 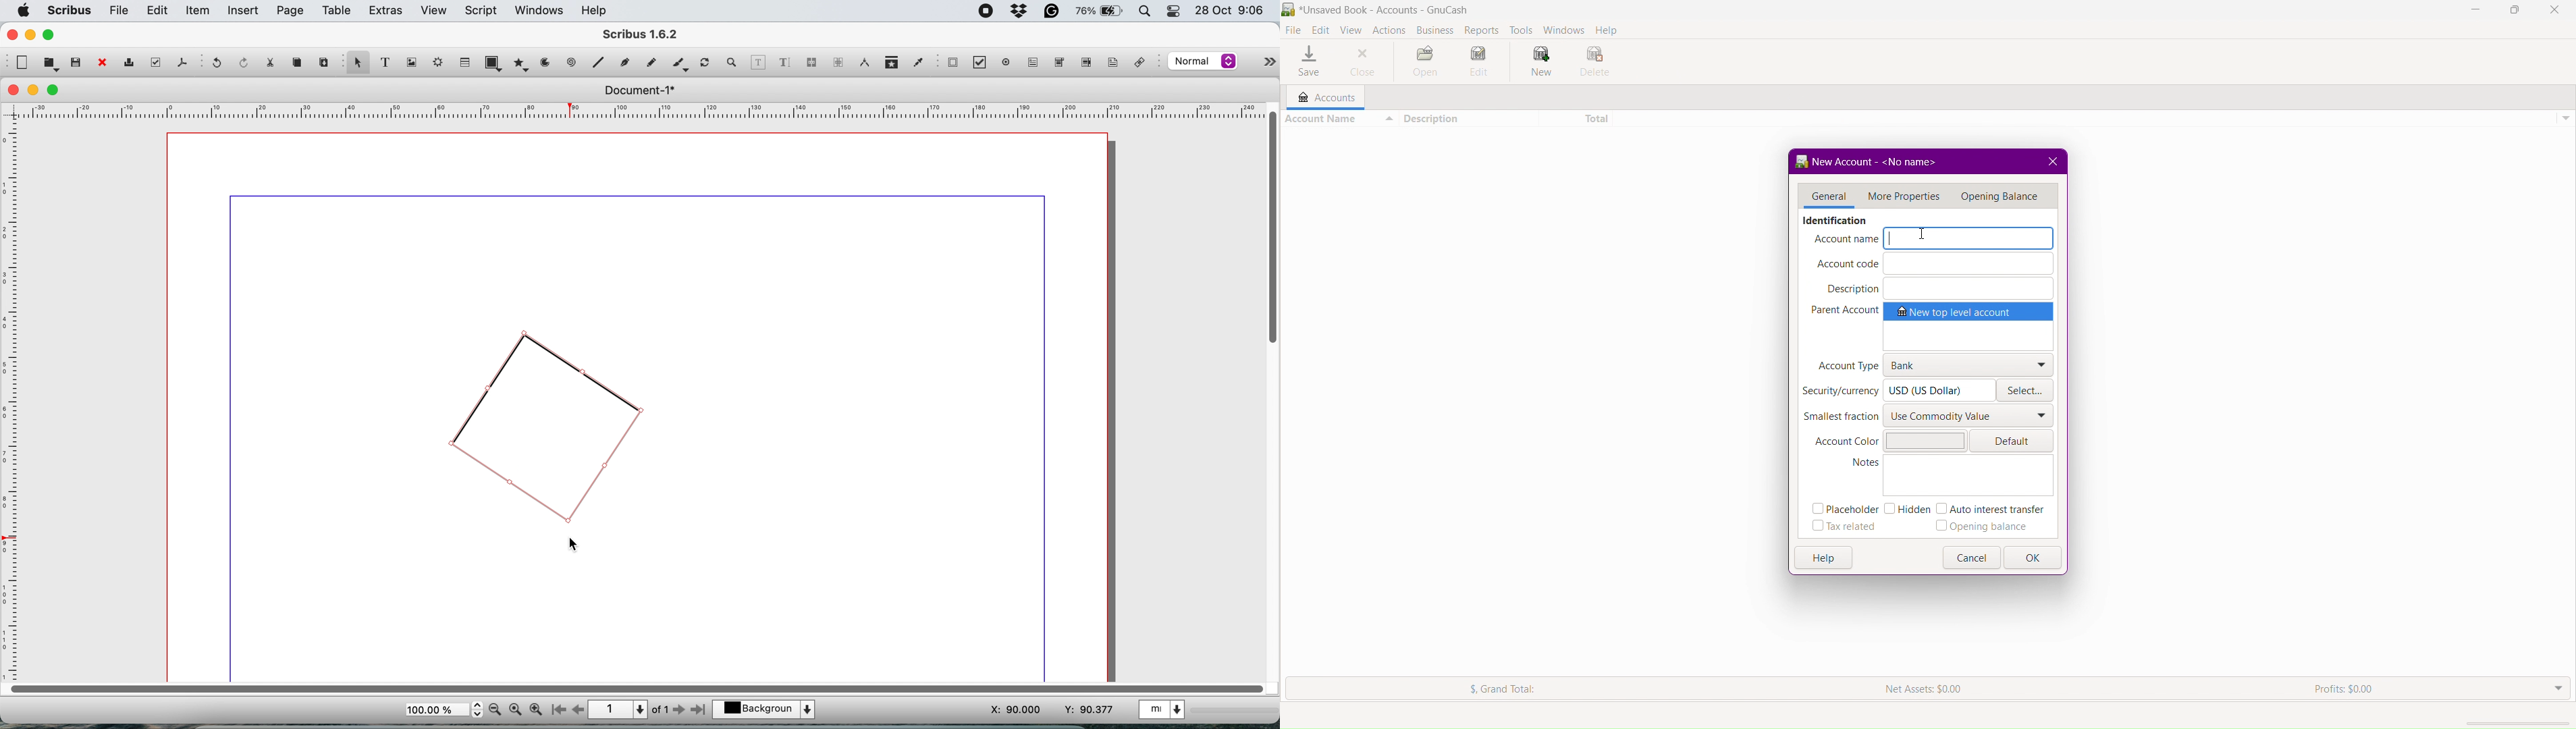 What do you see at coordinates (637, 91) in the screenshot?
I see `document-1*` at bounding box center [637, 91].